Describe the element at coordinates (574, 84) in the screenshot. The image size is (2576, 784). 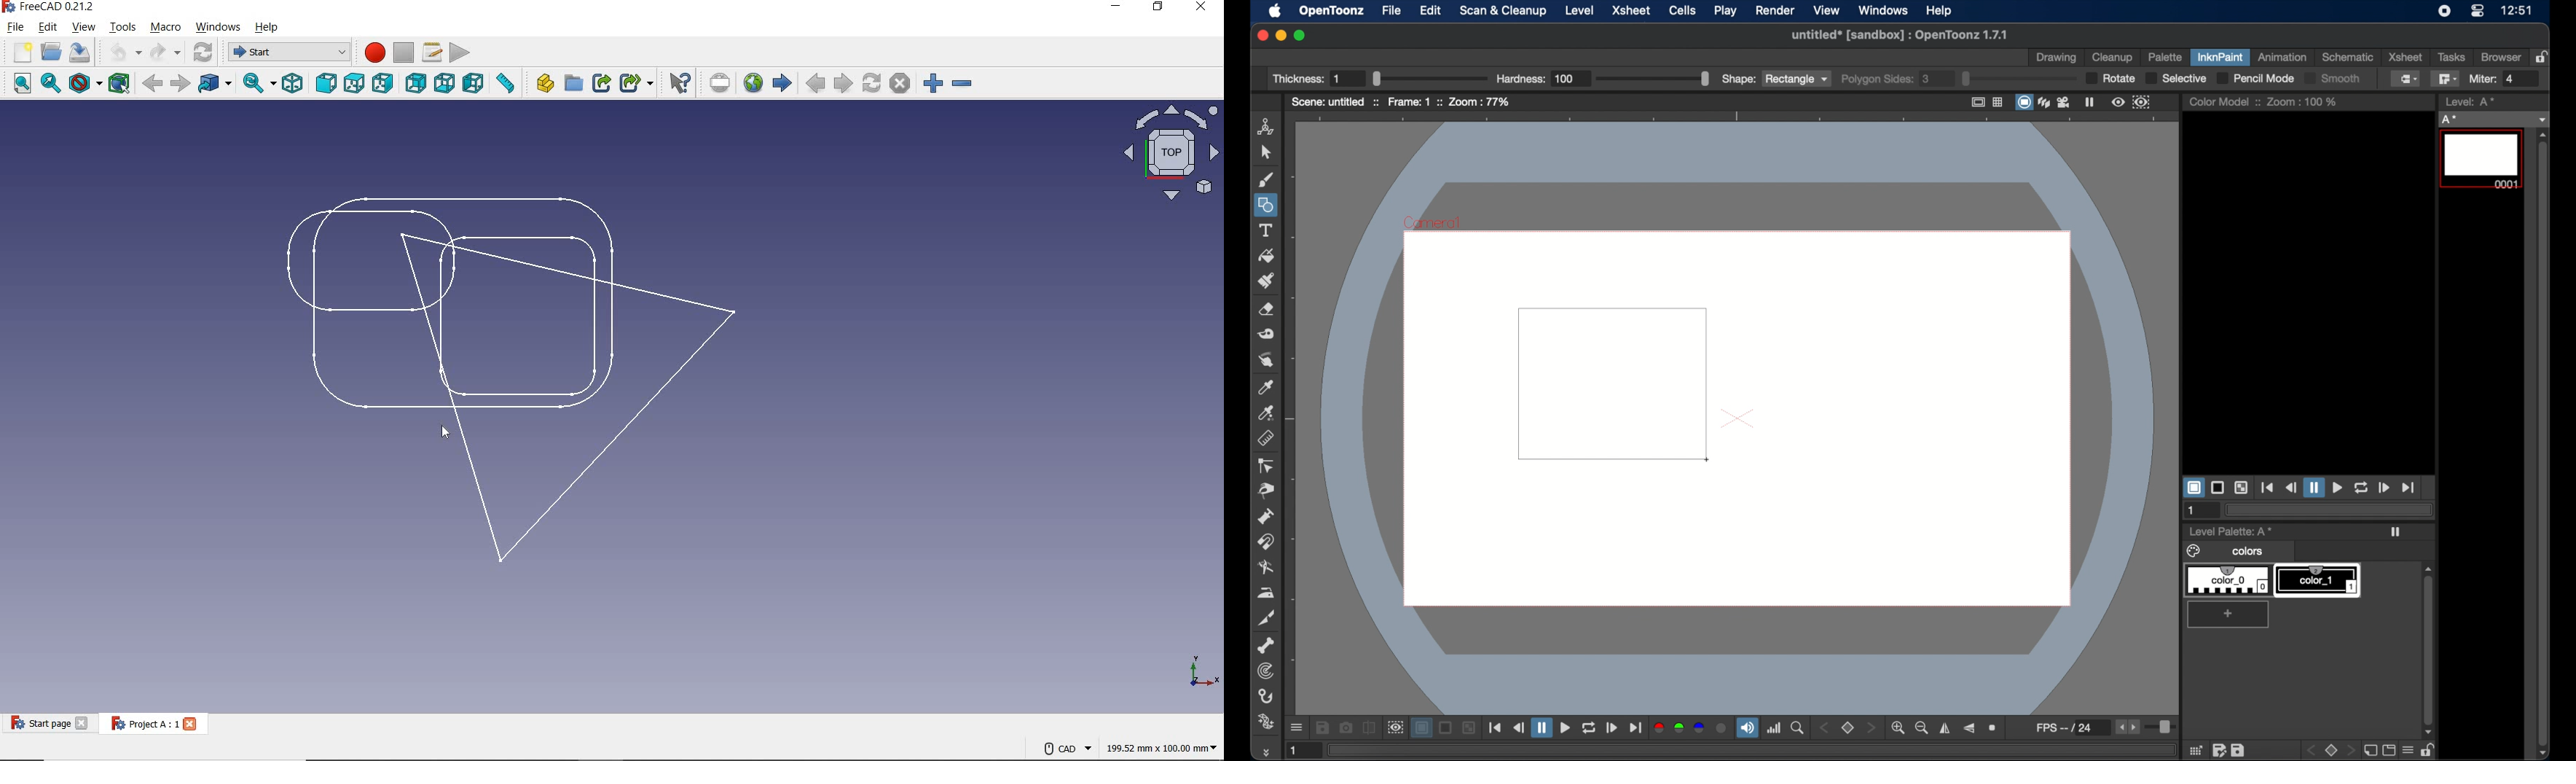
I see `CREATE GROUP` at that location.